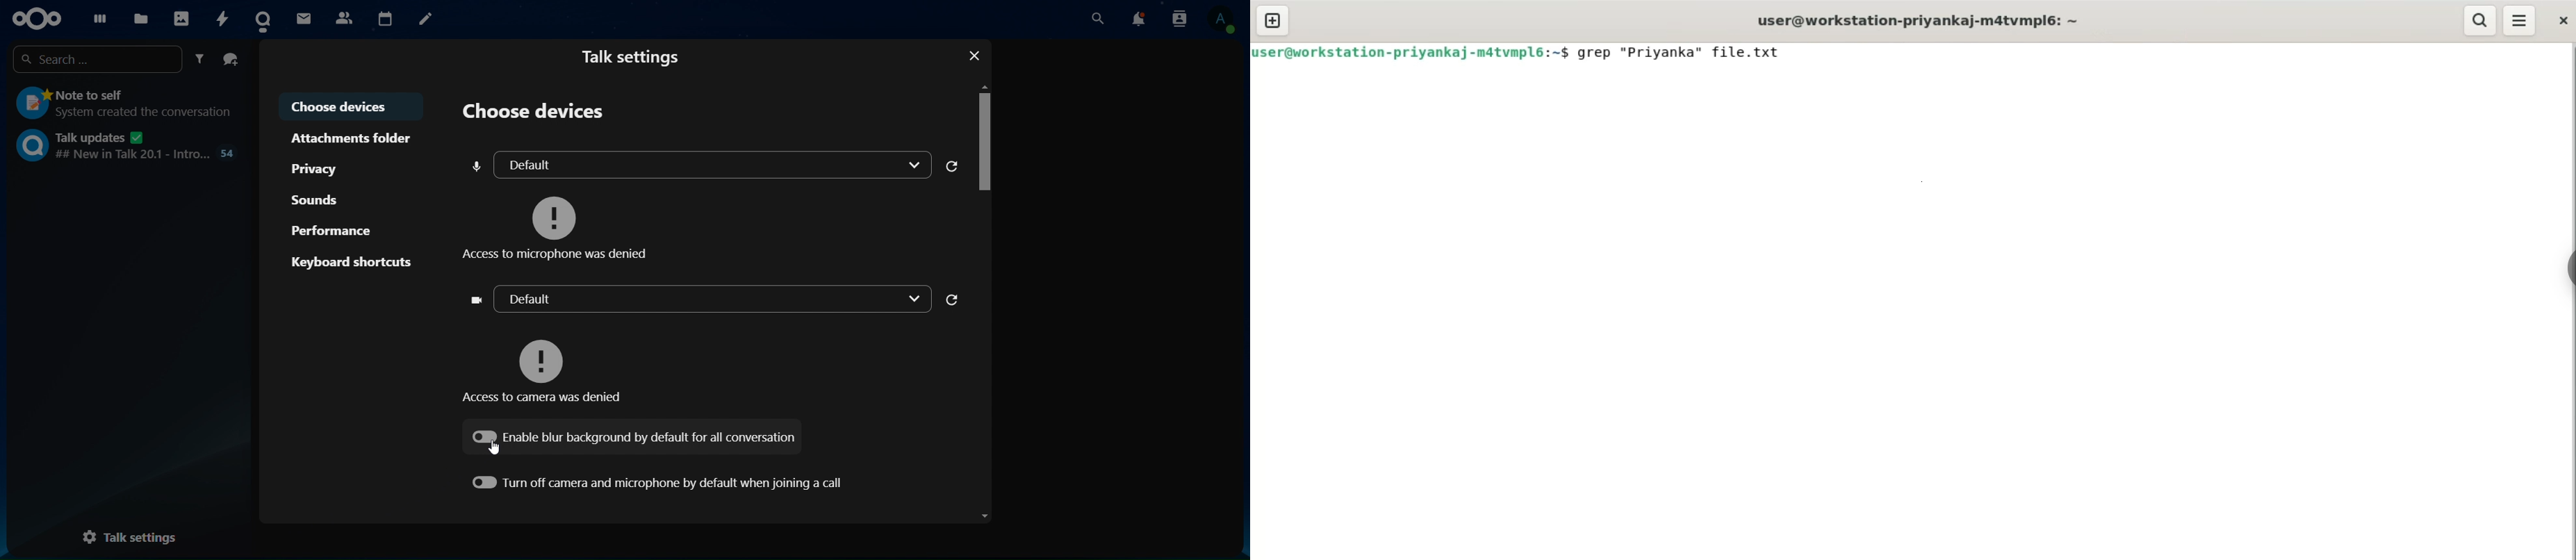 The height and width of the screenshot is (560, 2576). Describe the element at coordinates (264, 17) in the screenshot. I see `talk` at that location.